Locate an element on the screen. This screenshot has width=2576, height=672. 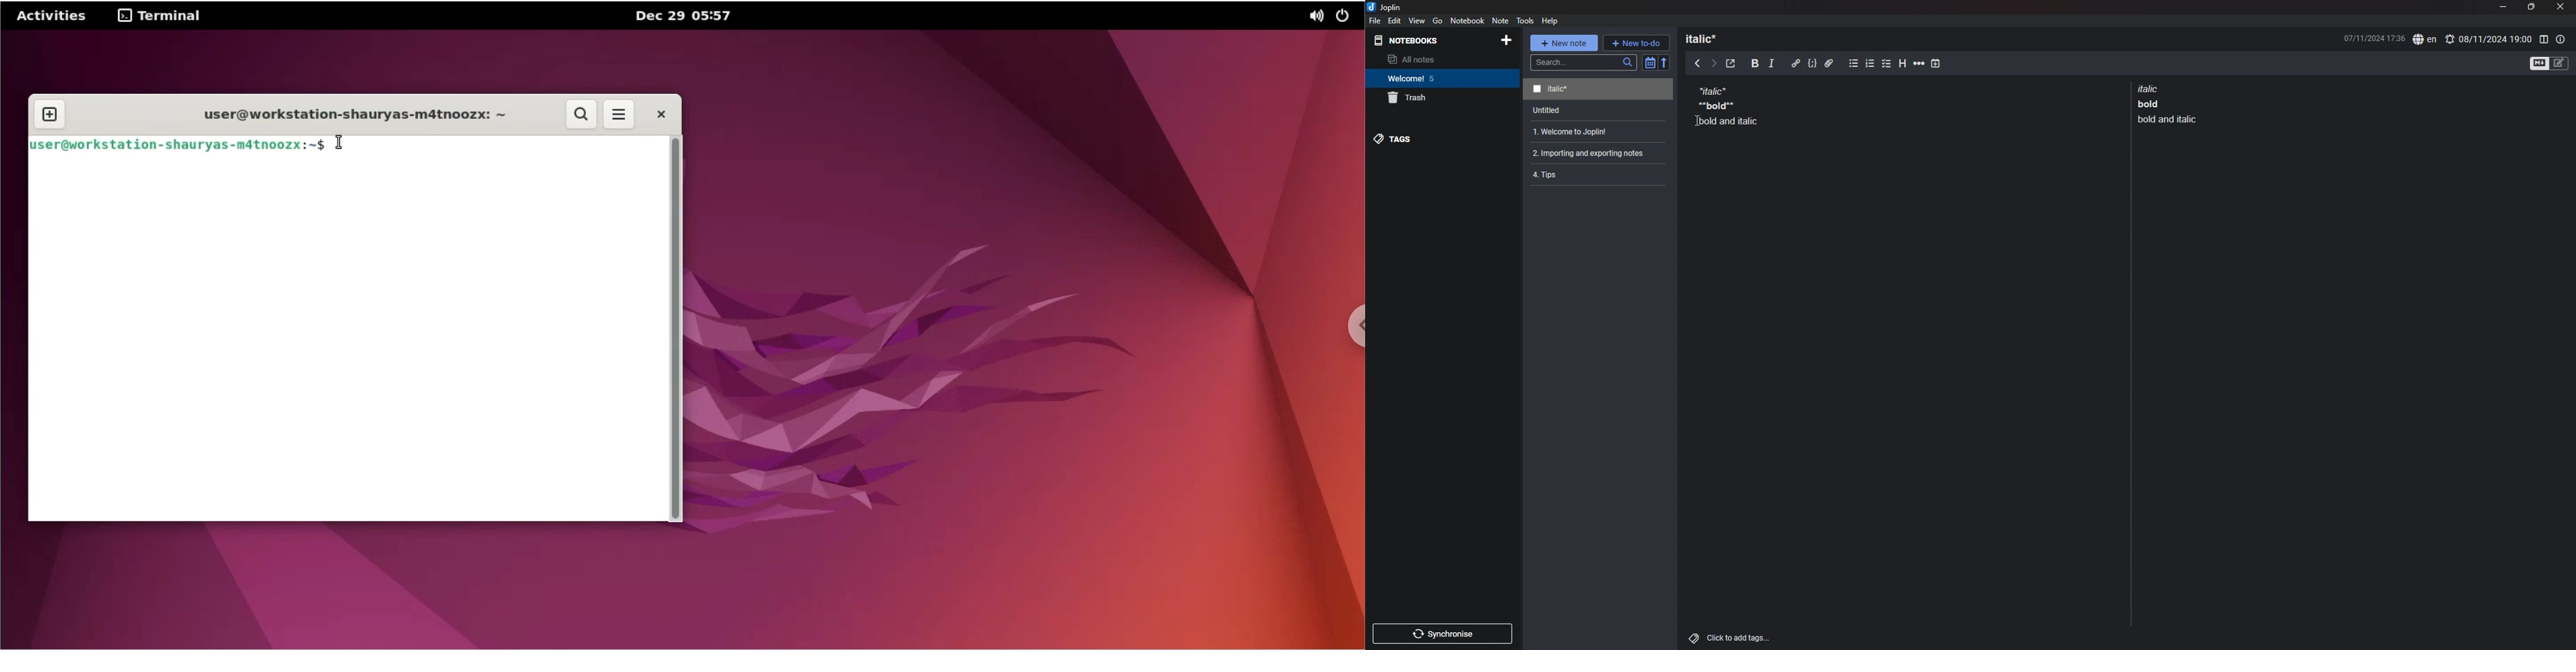
previous is located at coordinates (1698, 62).